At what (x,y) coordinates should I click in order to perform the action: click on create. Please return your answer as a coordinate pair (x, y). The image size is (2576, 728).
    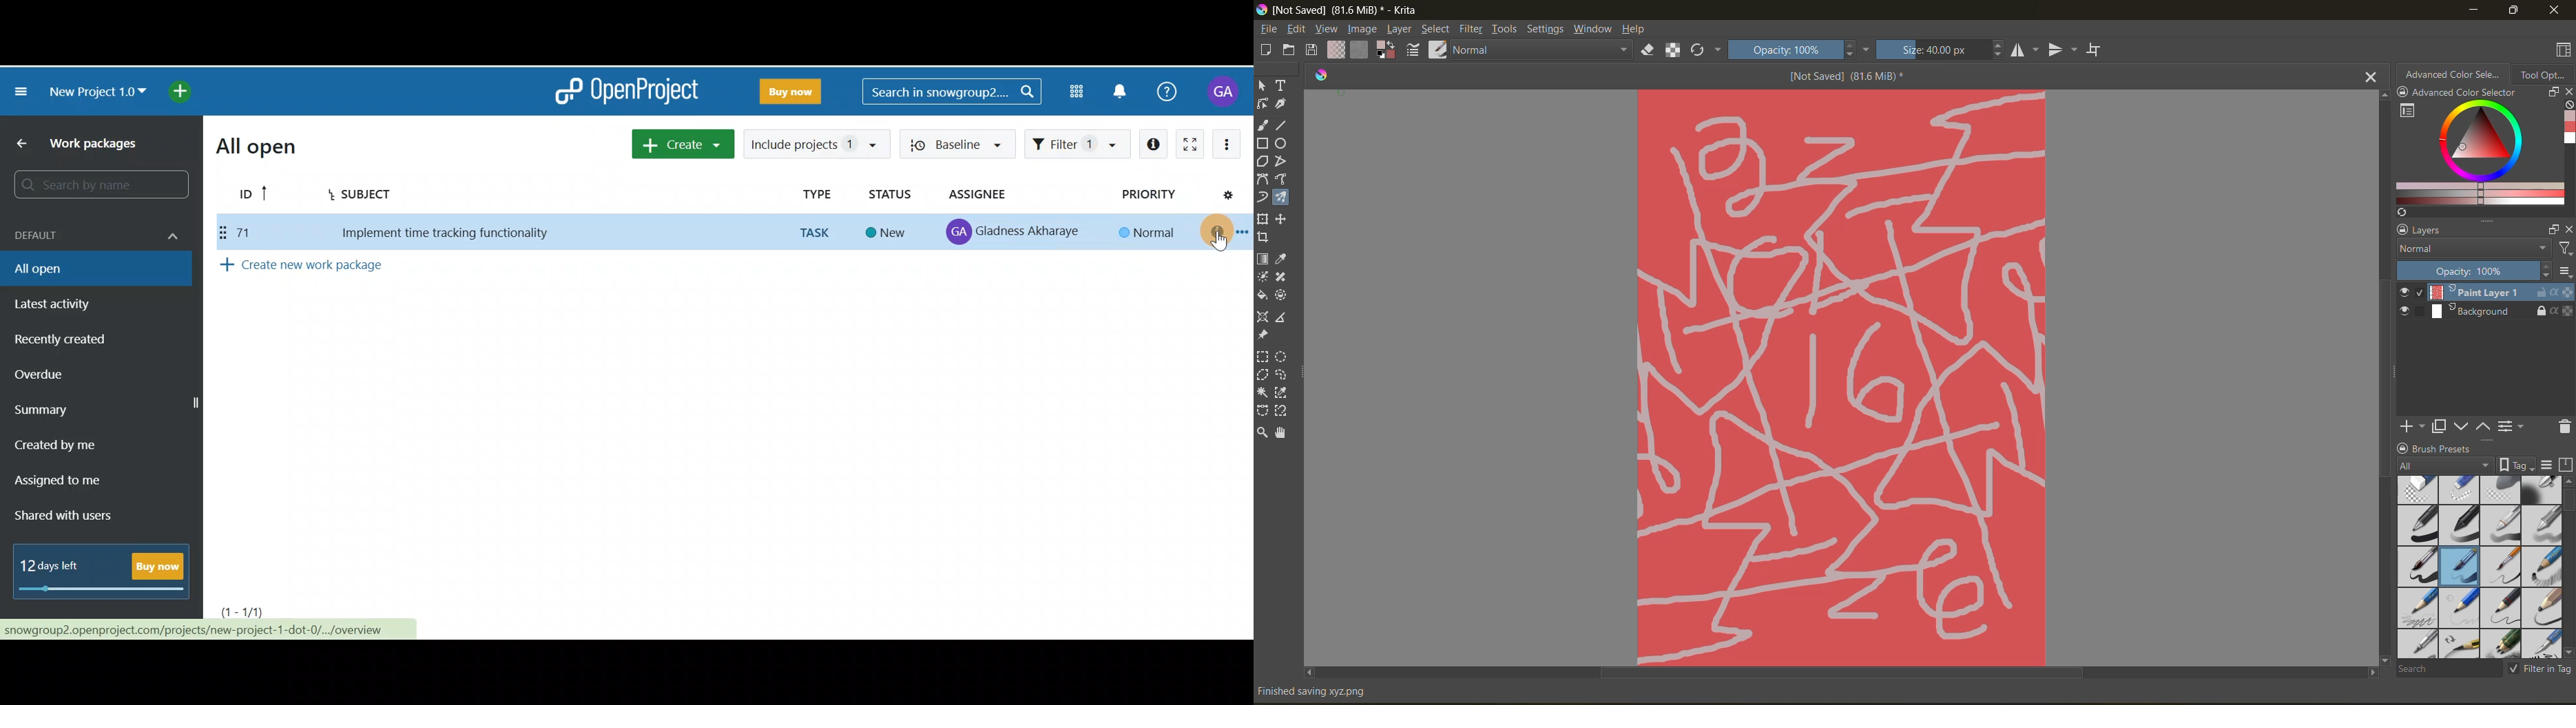
    Looking at the image, I should click on (1267, 51).